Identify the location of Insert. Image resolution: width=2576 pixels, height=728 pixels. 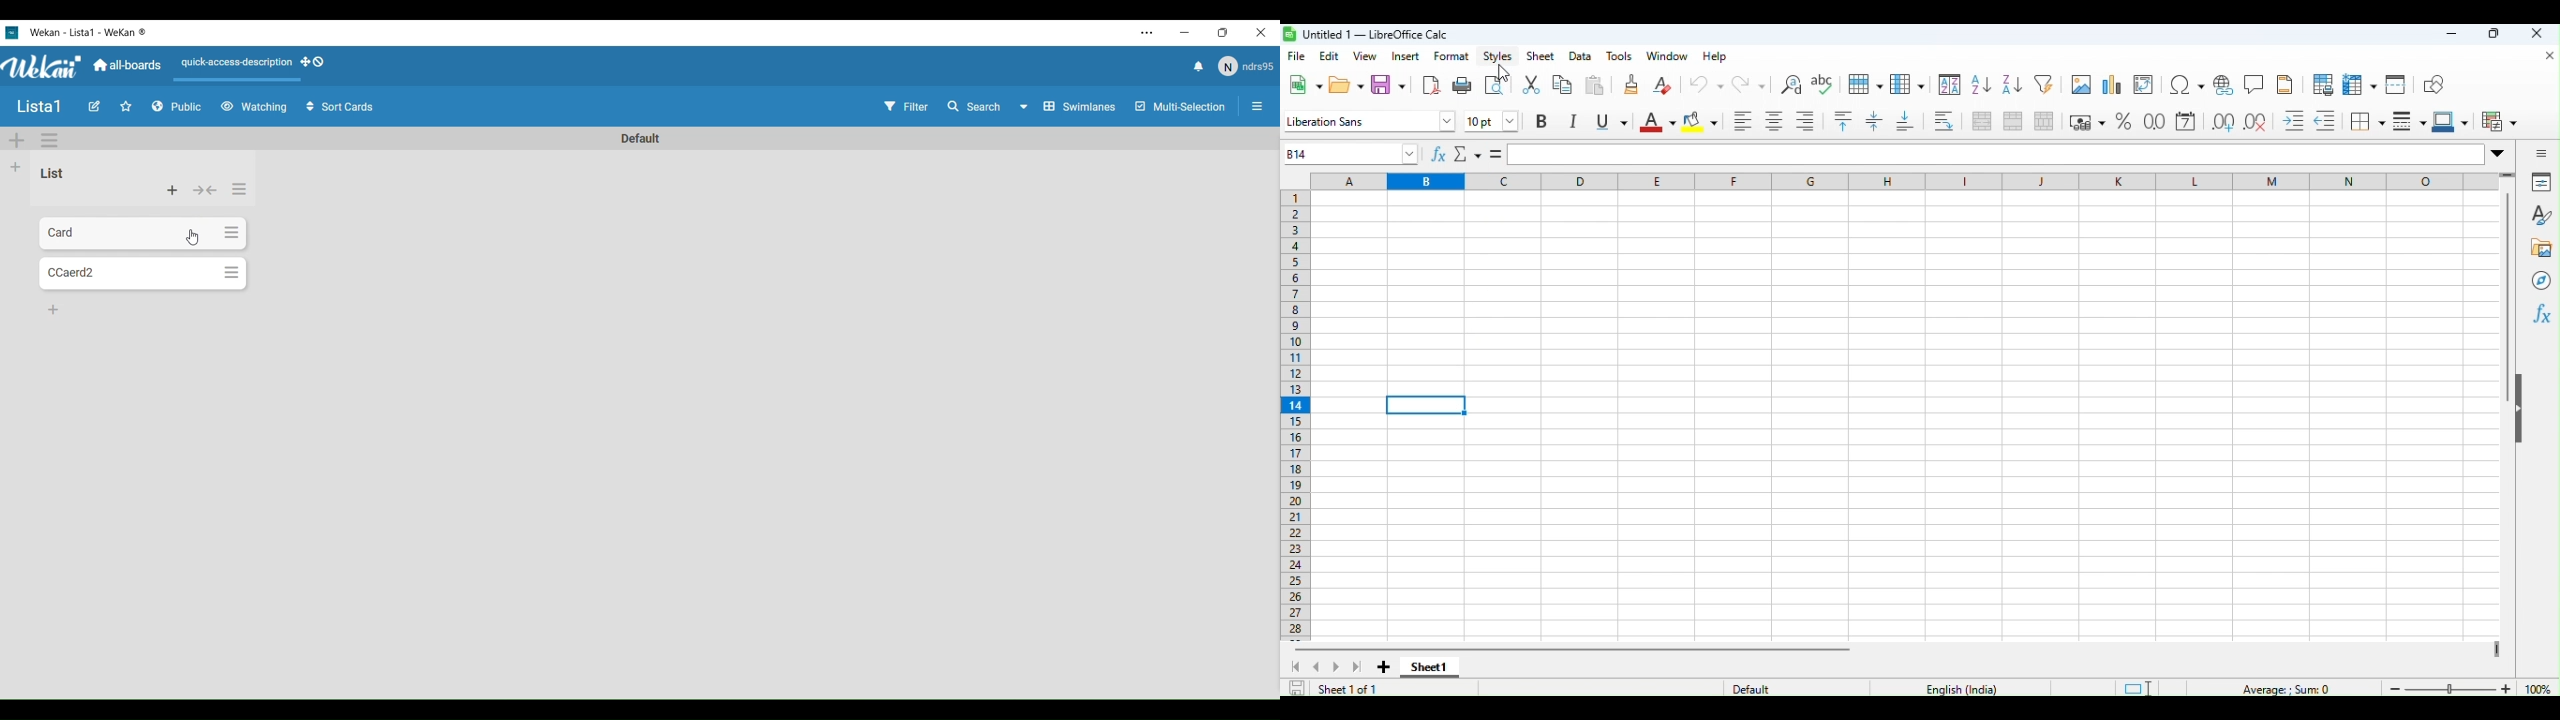
(1405, 55).